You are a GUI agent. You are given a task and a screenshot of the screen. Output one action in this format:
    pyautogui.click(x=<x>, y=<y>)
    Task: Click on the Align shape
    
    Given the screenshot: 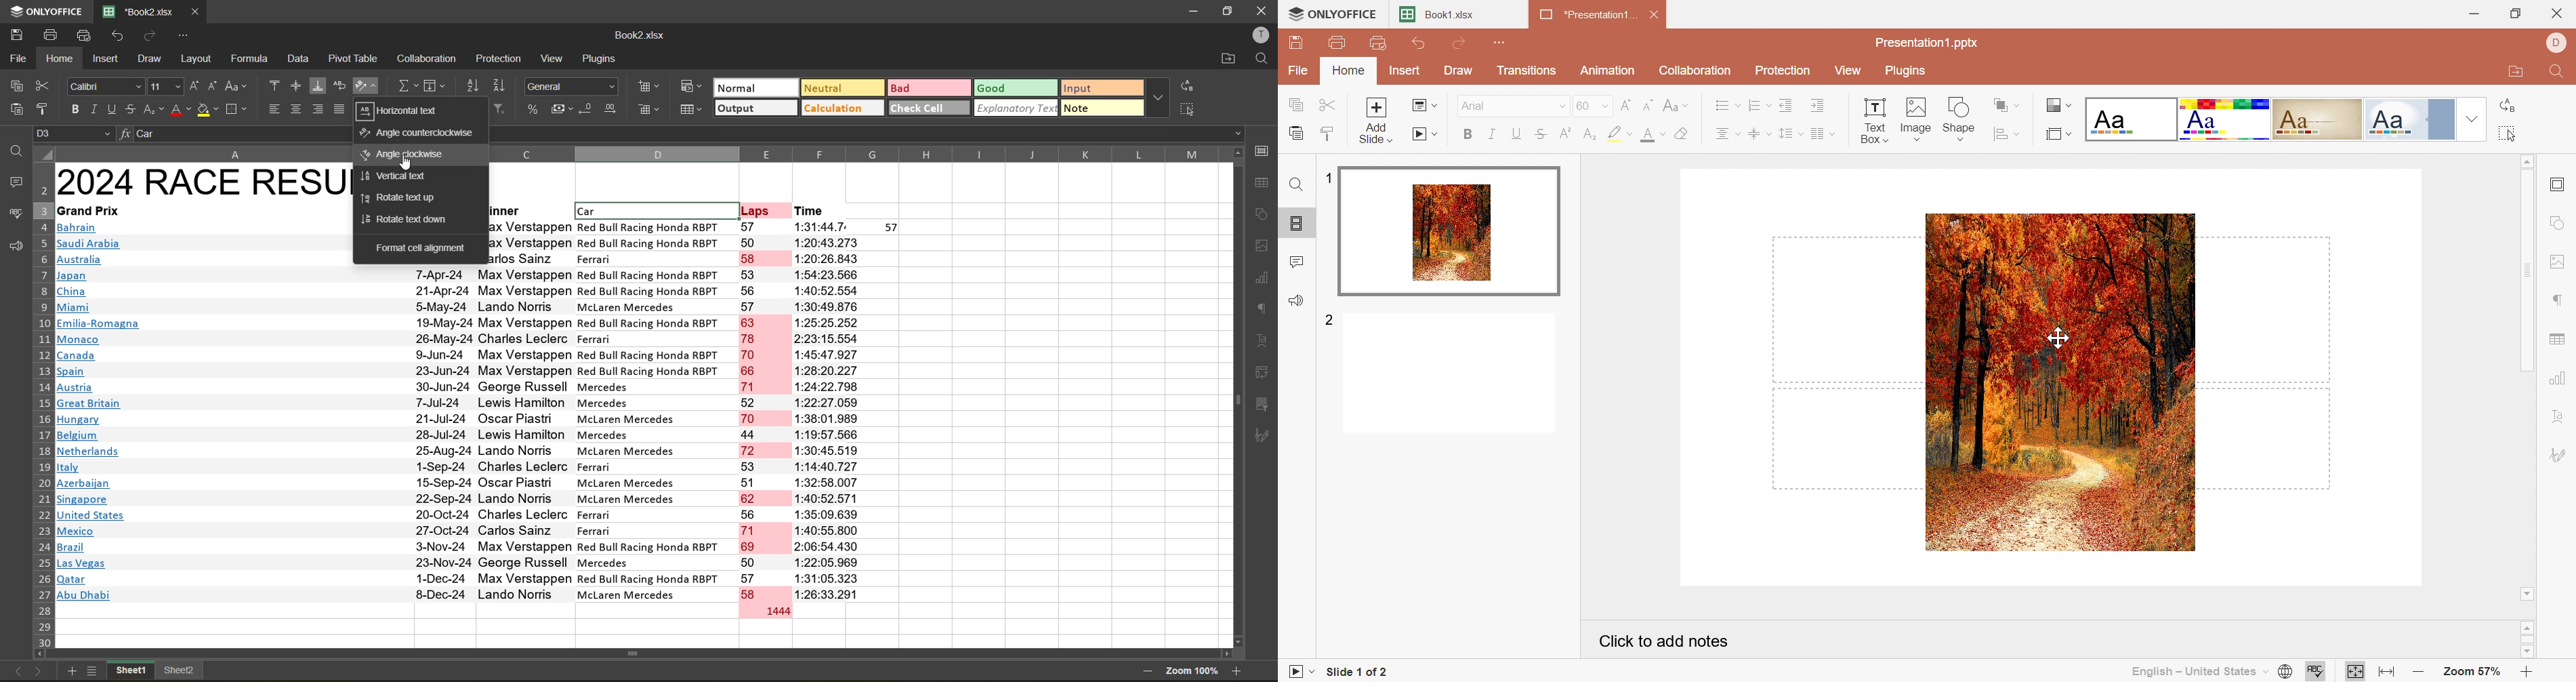 What is the action you would take?
    pyautogui.click(x=2004, y=135)
    